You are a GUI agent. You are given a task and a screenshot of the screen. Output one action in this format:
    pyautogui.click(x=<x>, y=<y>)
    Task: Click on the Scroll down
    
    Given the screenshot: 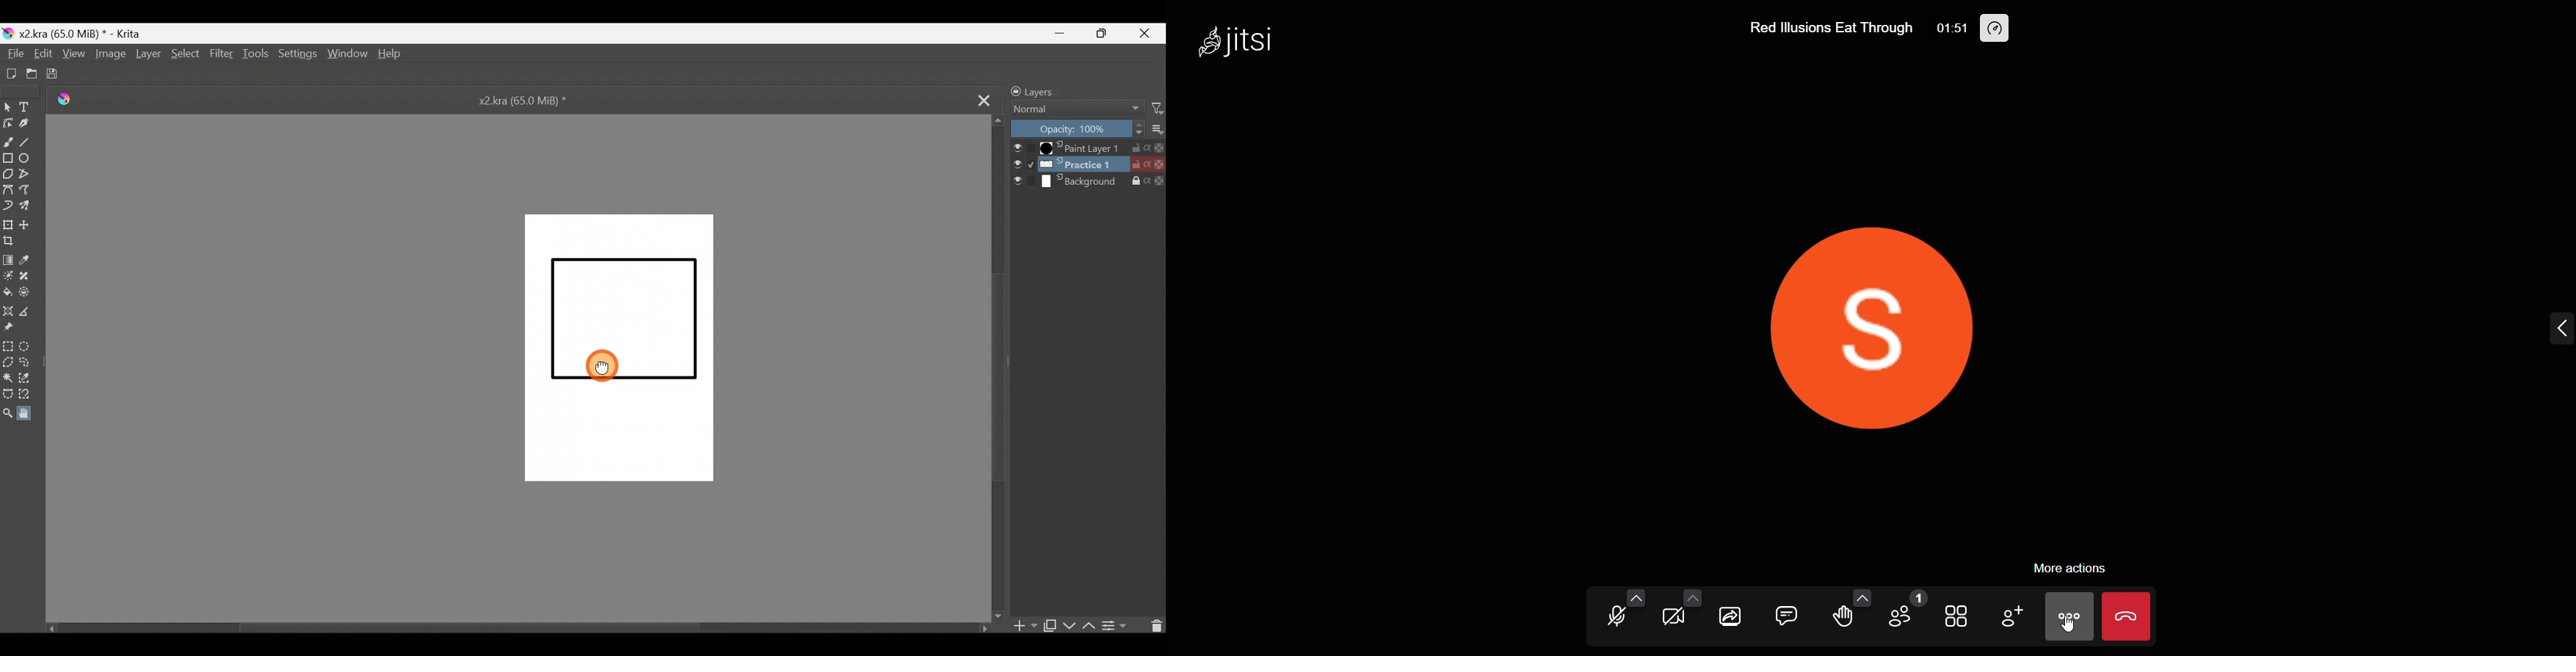 What is the action you would take?
    pyautogui.click(x=1000, y=367)
    